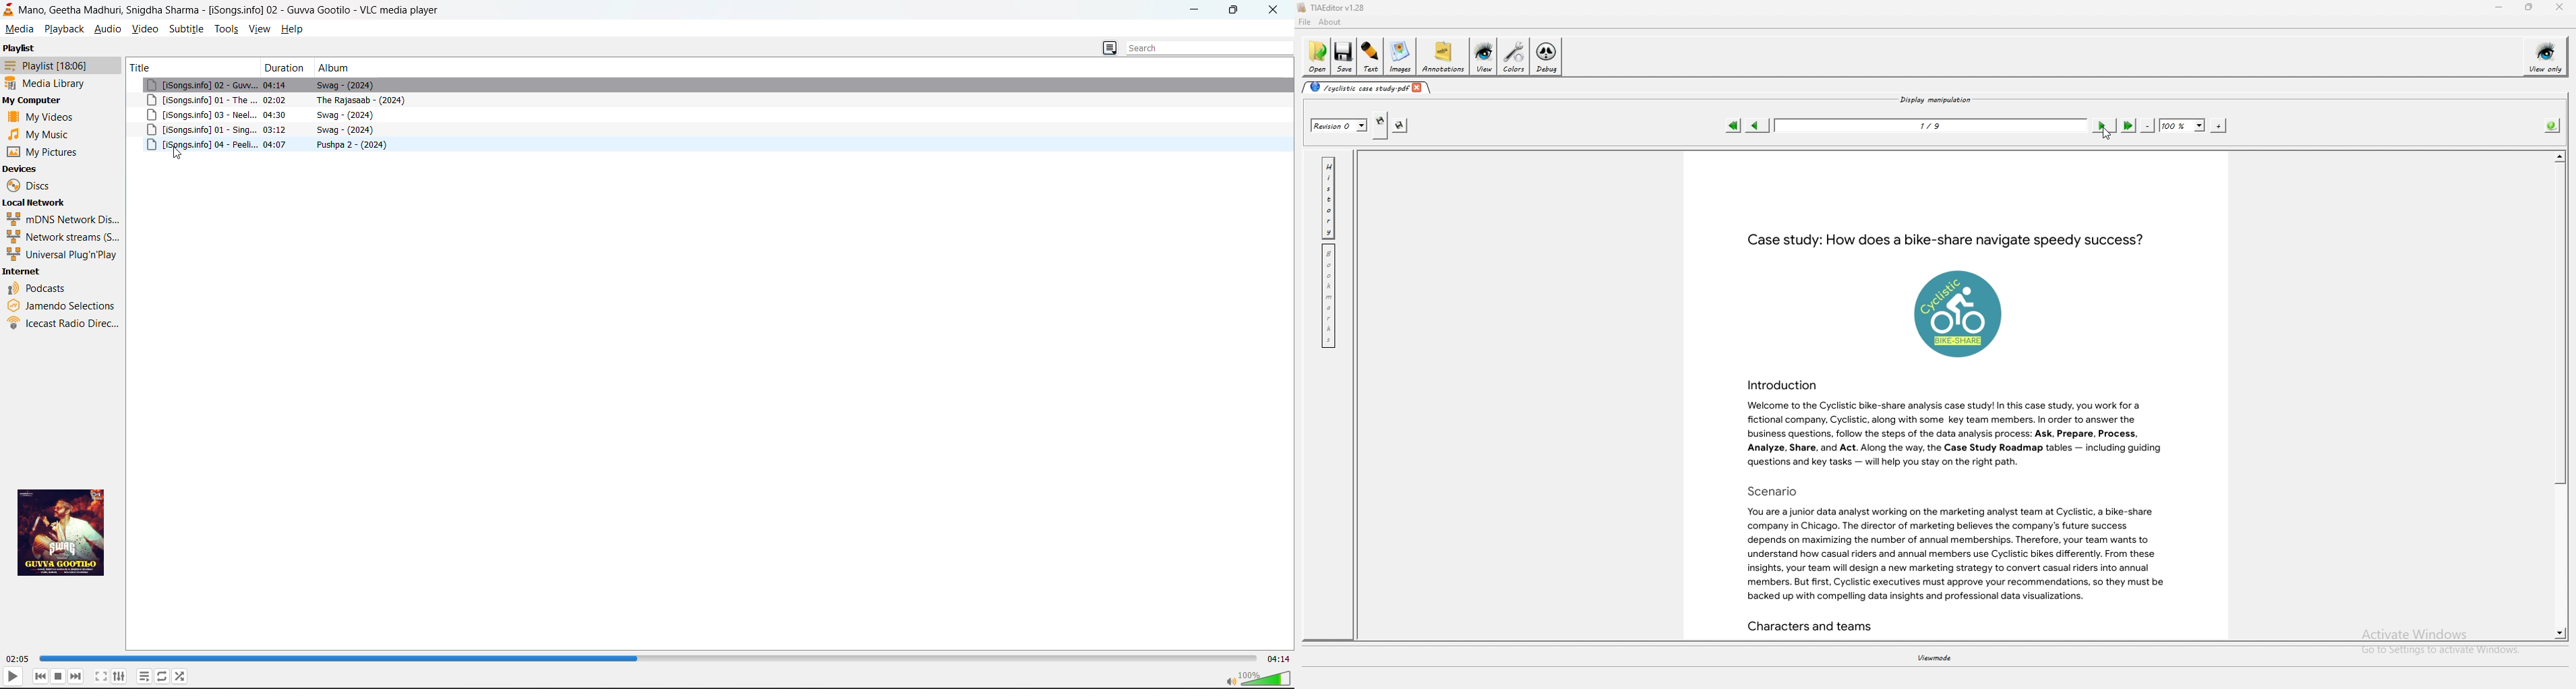 The height and width of the screenshot is (700, 2576). What do you see at coordinates (493, 658) in the screenshot?
I see `track slider` at bounding box center [493, 658].